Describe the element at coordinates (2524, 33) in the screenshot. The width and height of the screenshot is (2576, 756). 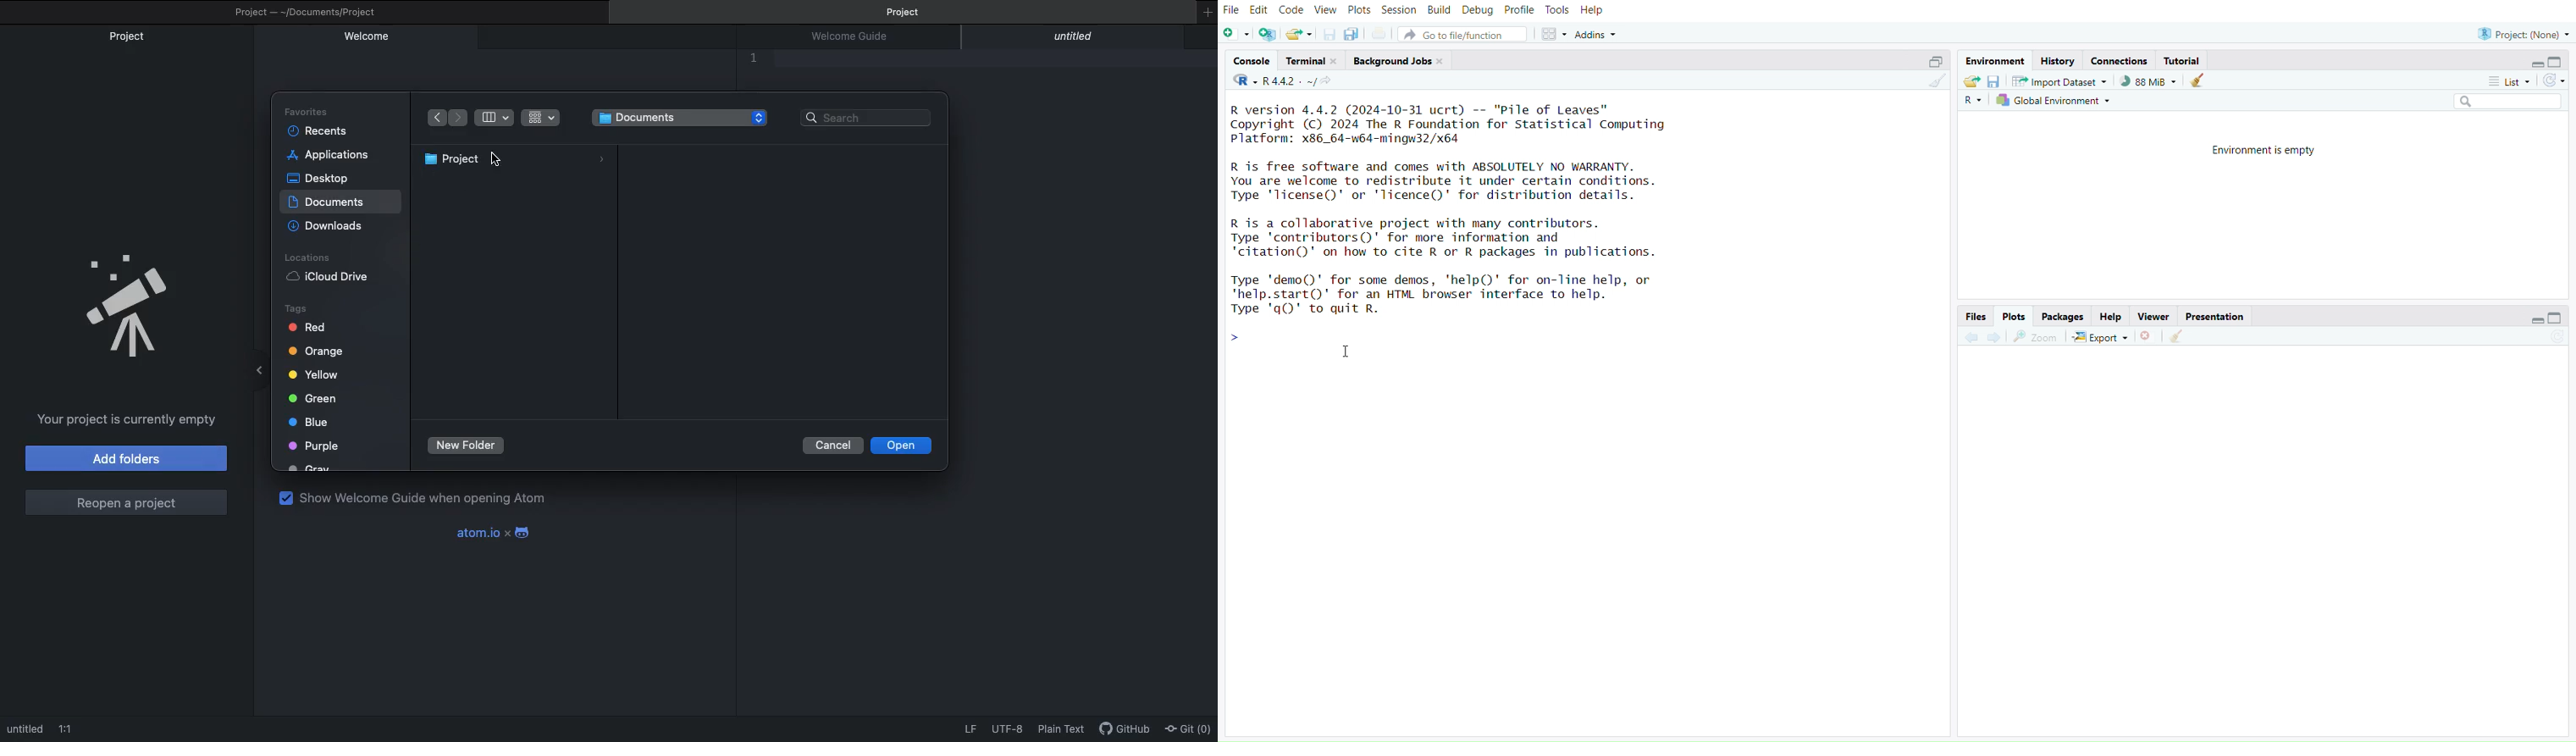
I see `project(None)` at that location.